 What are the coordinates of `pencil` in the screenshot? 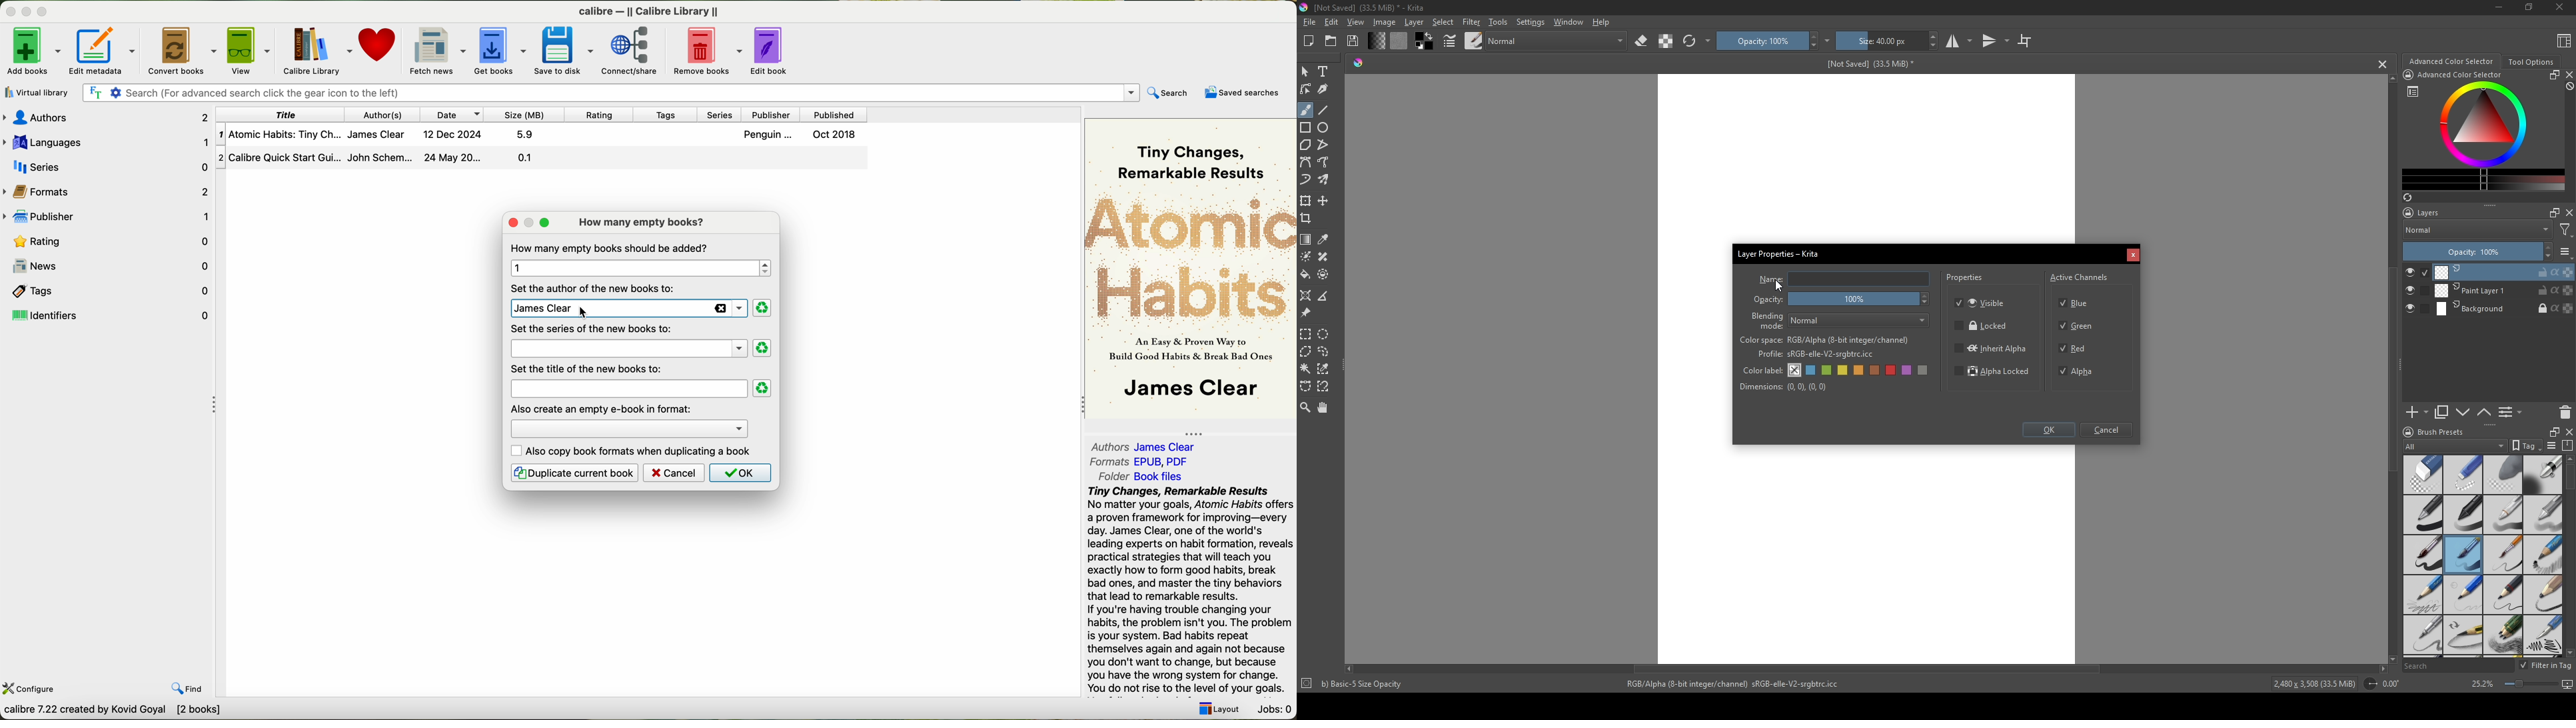 It's located at (2503, 595).